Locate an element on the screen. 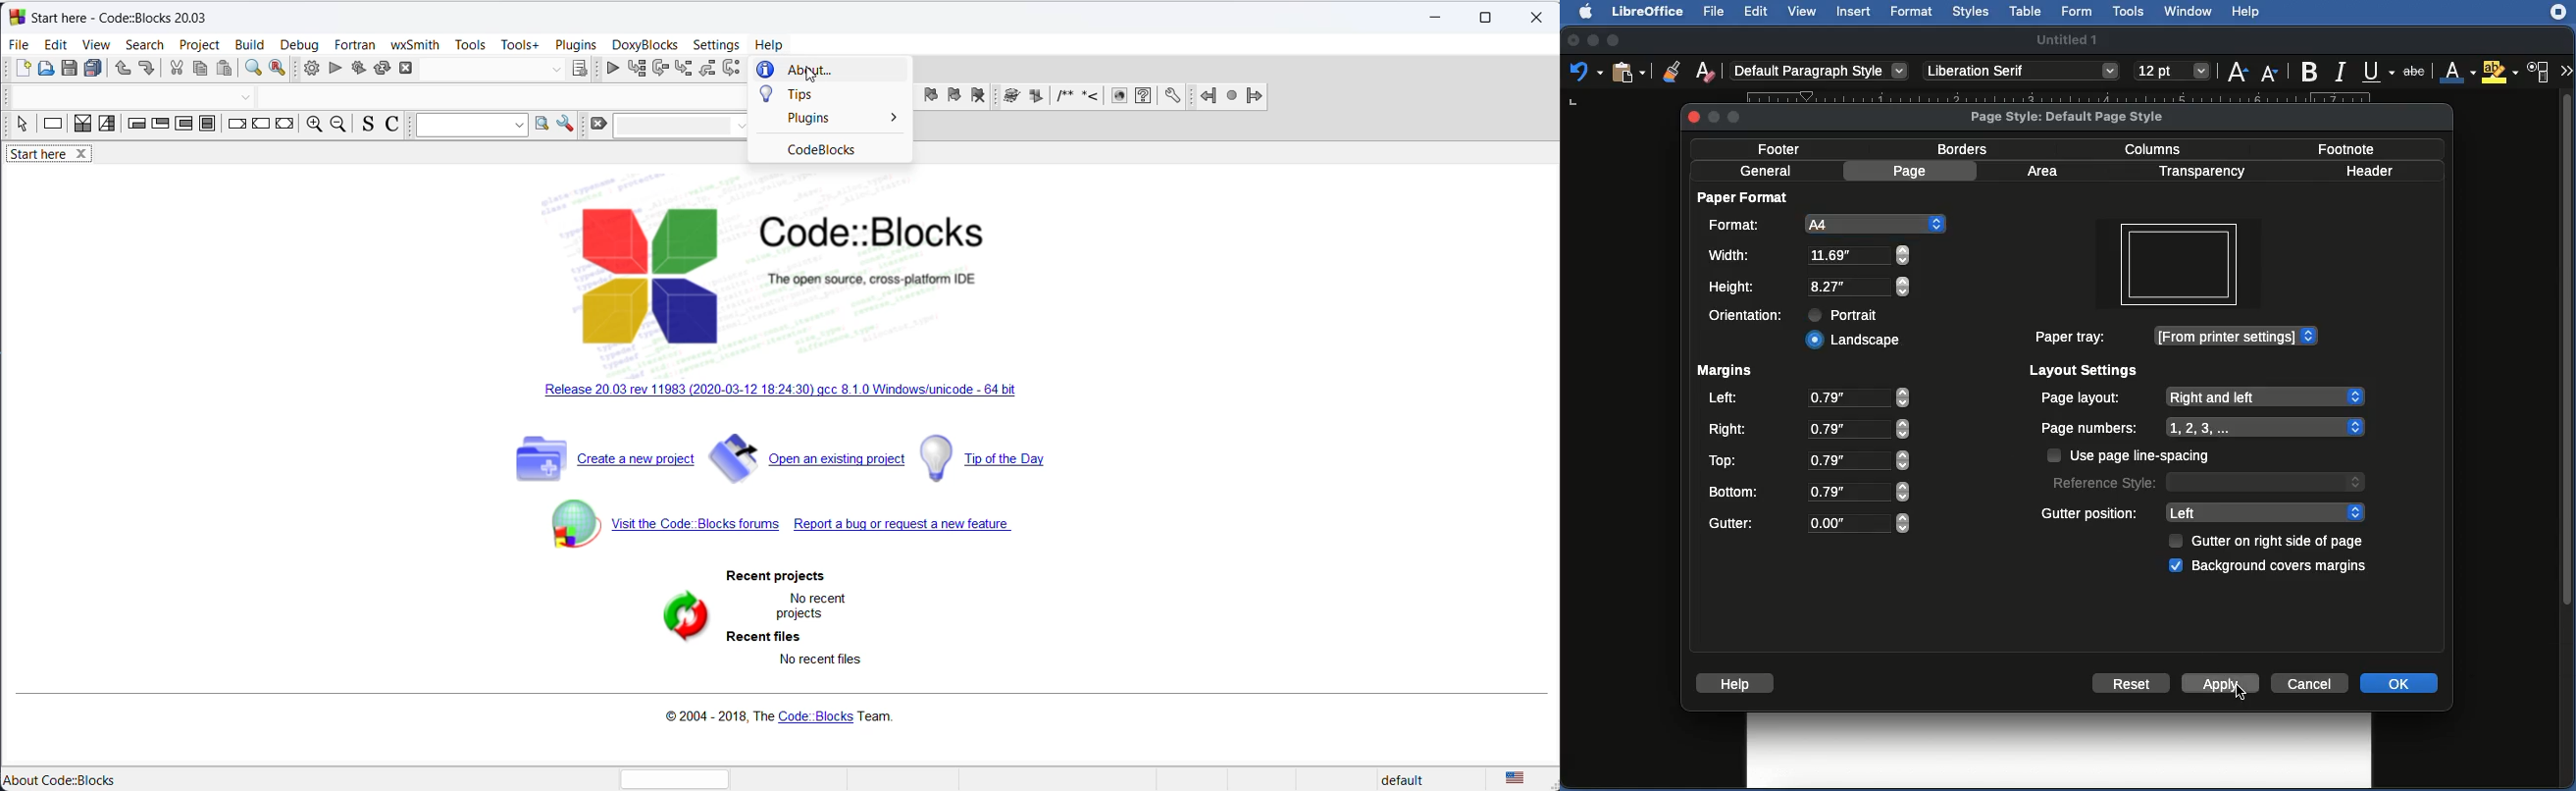  Margins is located at coordinates (1726, 373).